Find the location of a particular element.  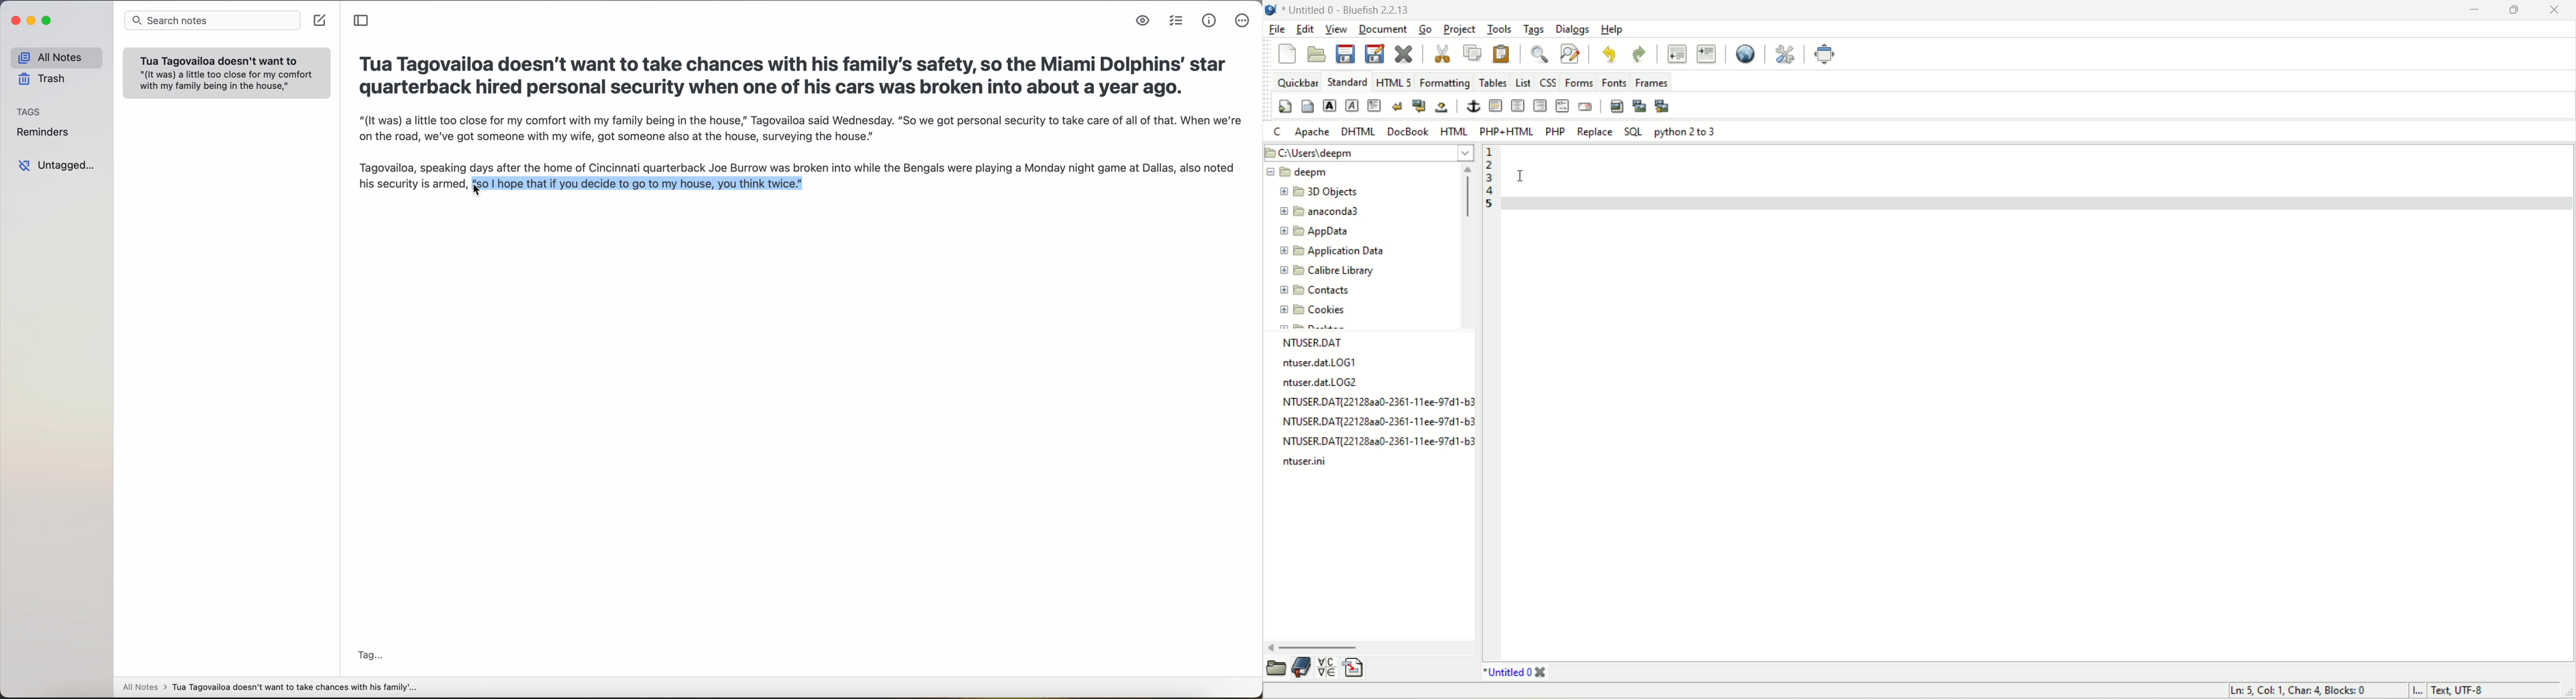

app data is located at coordinates (1316, 232).